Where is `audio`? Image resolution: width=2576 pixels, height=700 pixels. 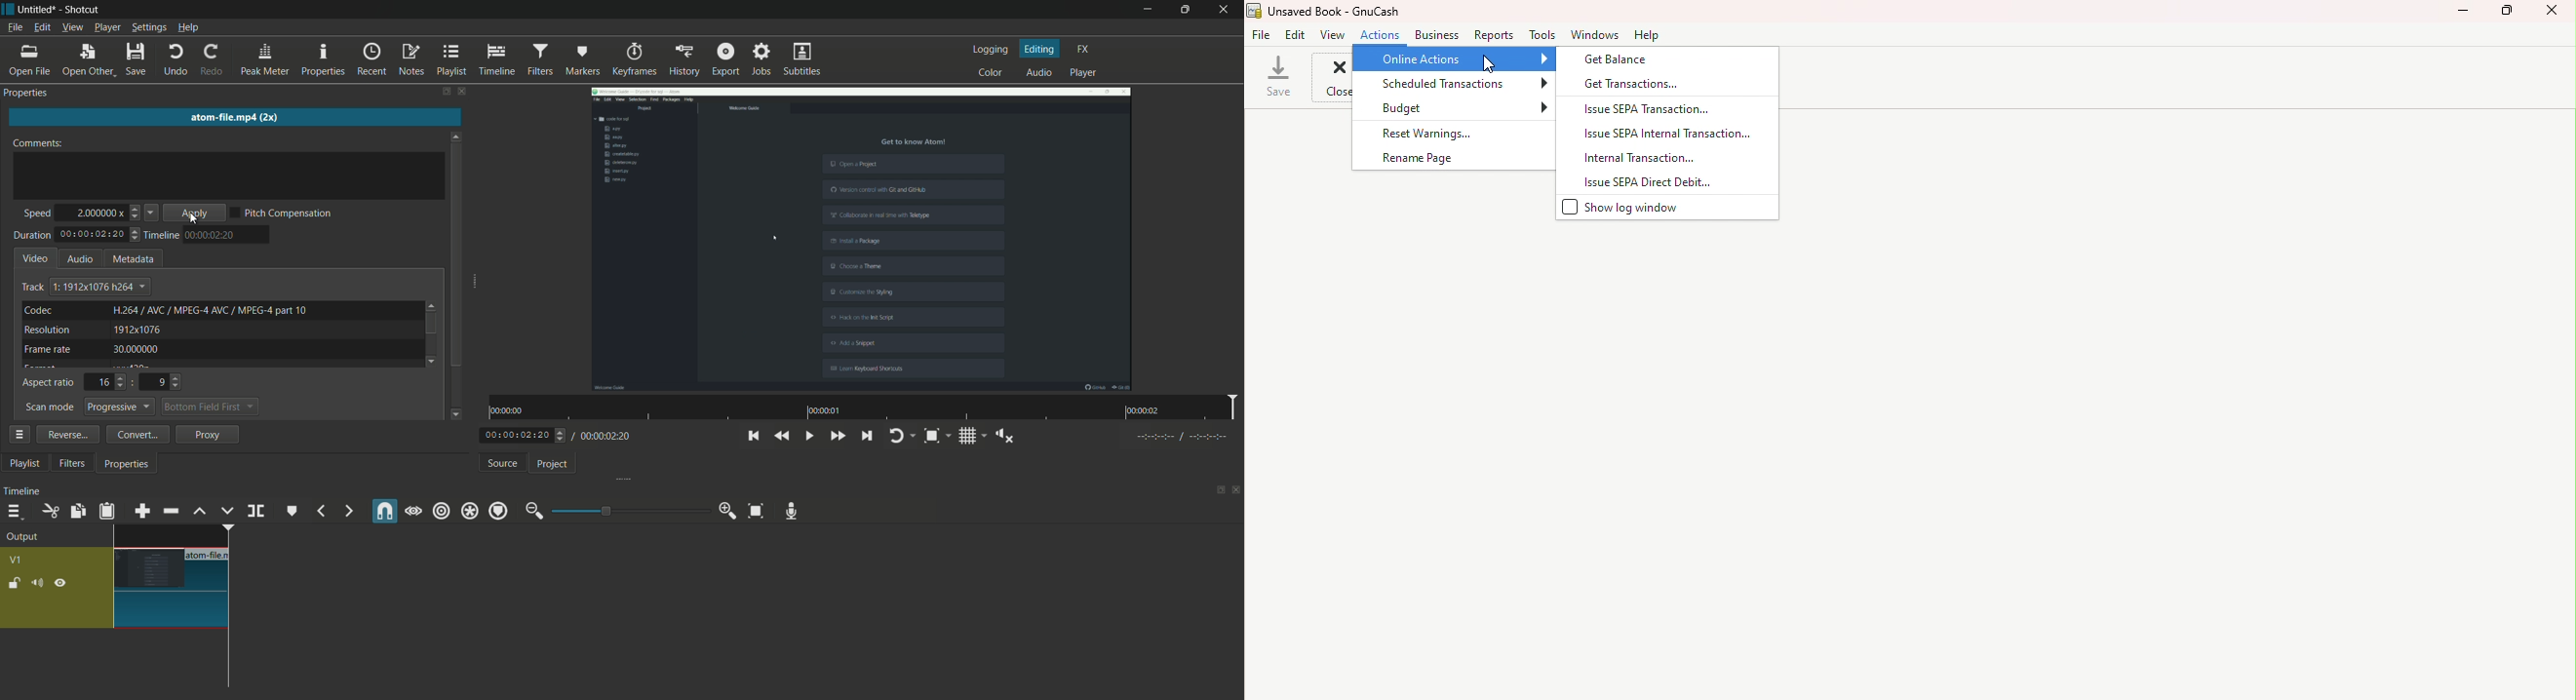 audio is located at coordinates (1040, 71).